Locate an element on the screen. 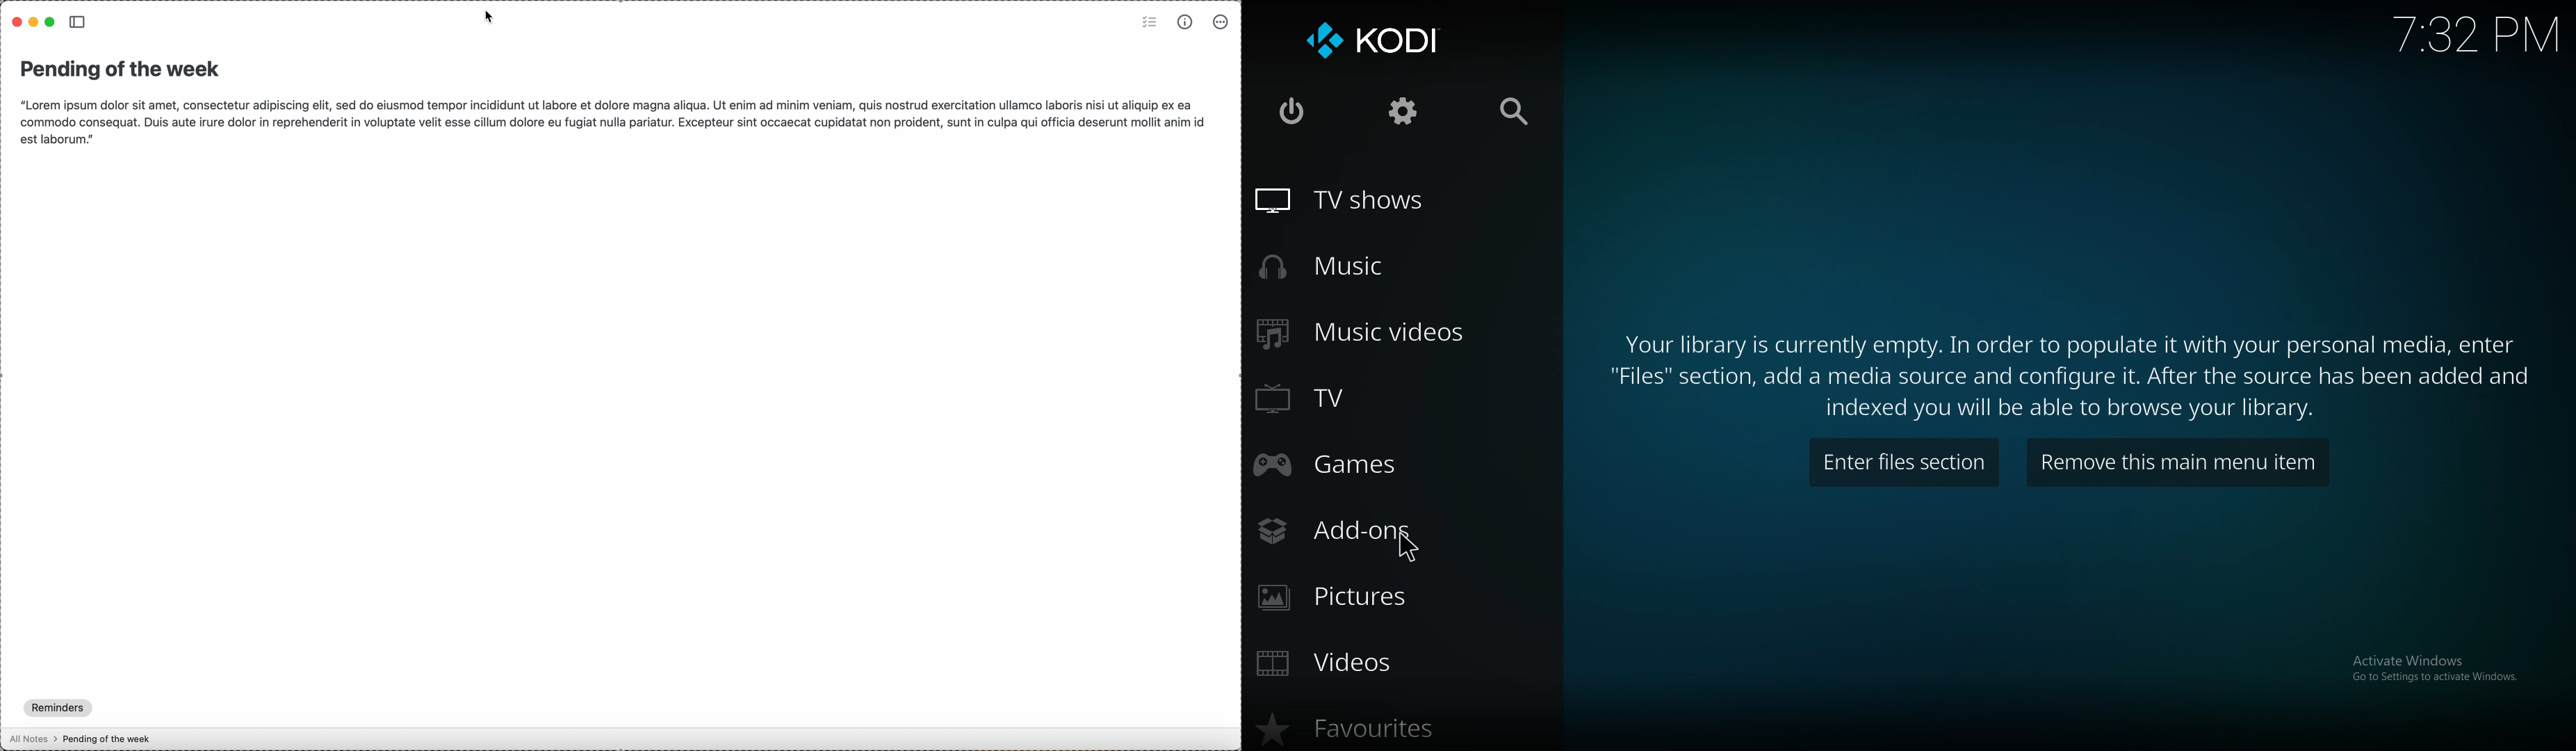 This screenshot has width=2576, height=756. click on toggle sidebar is located at coordinates (78, 23).